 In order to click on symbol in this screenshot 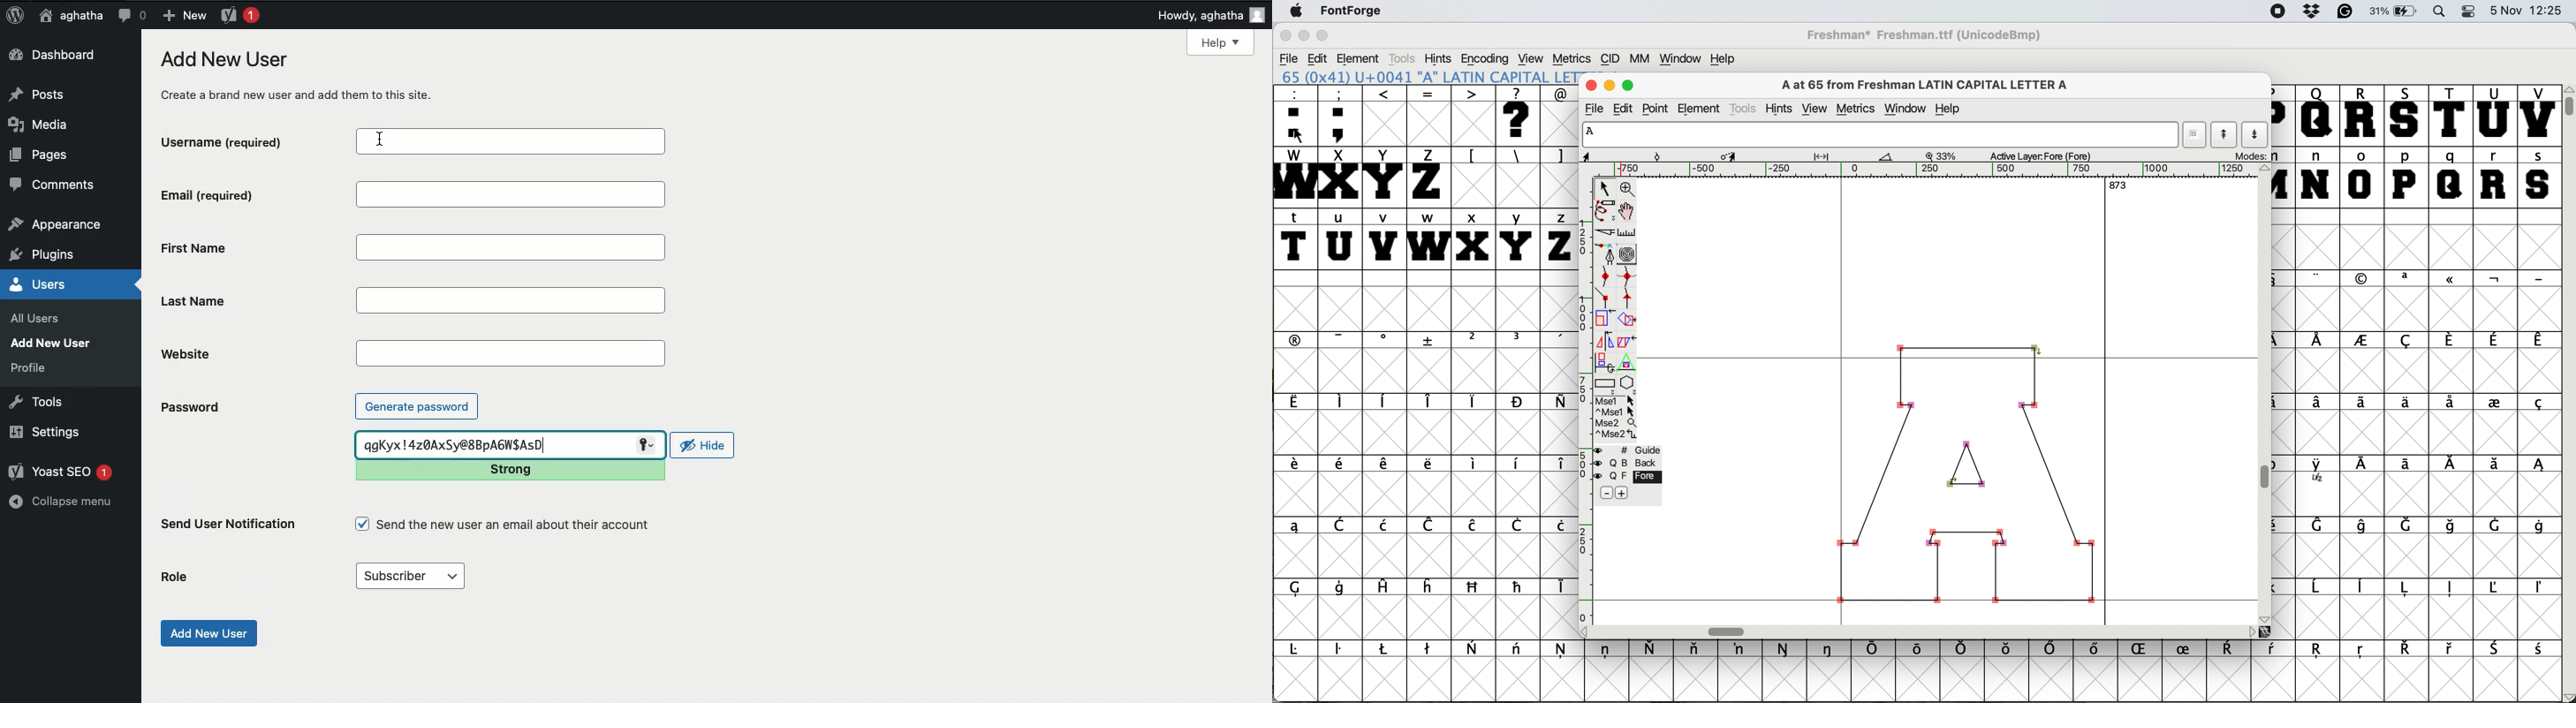, I will do `click(1428, 464)`.